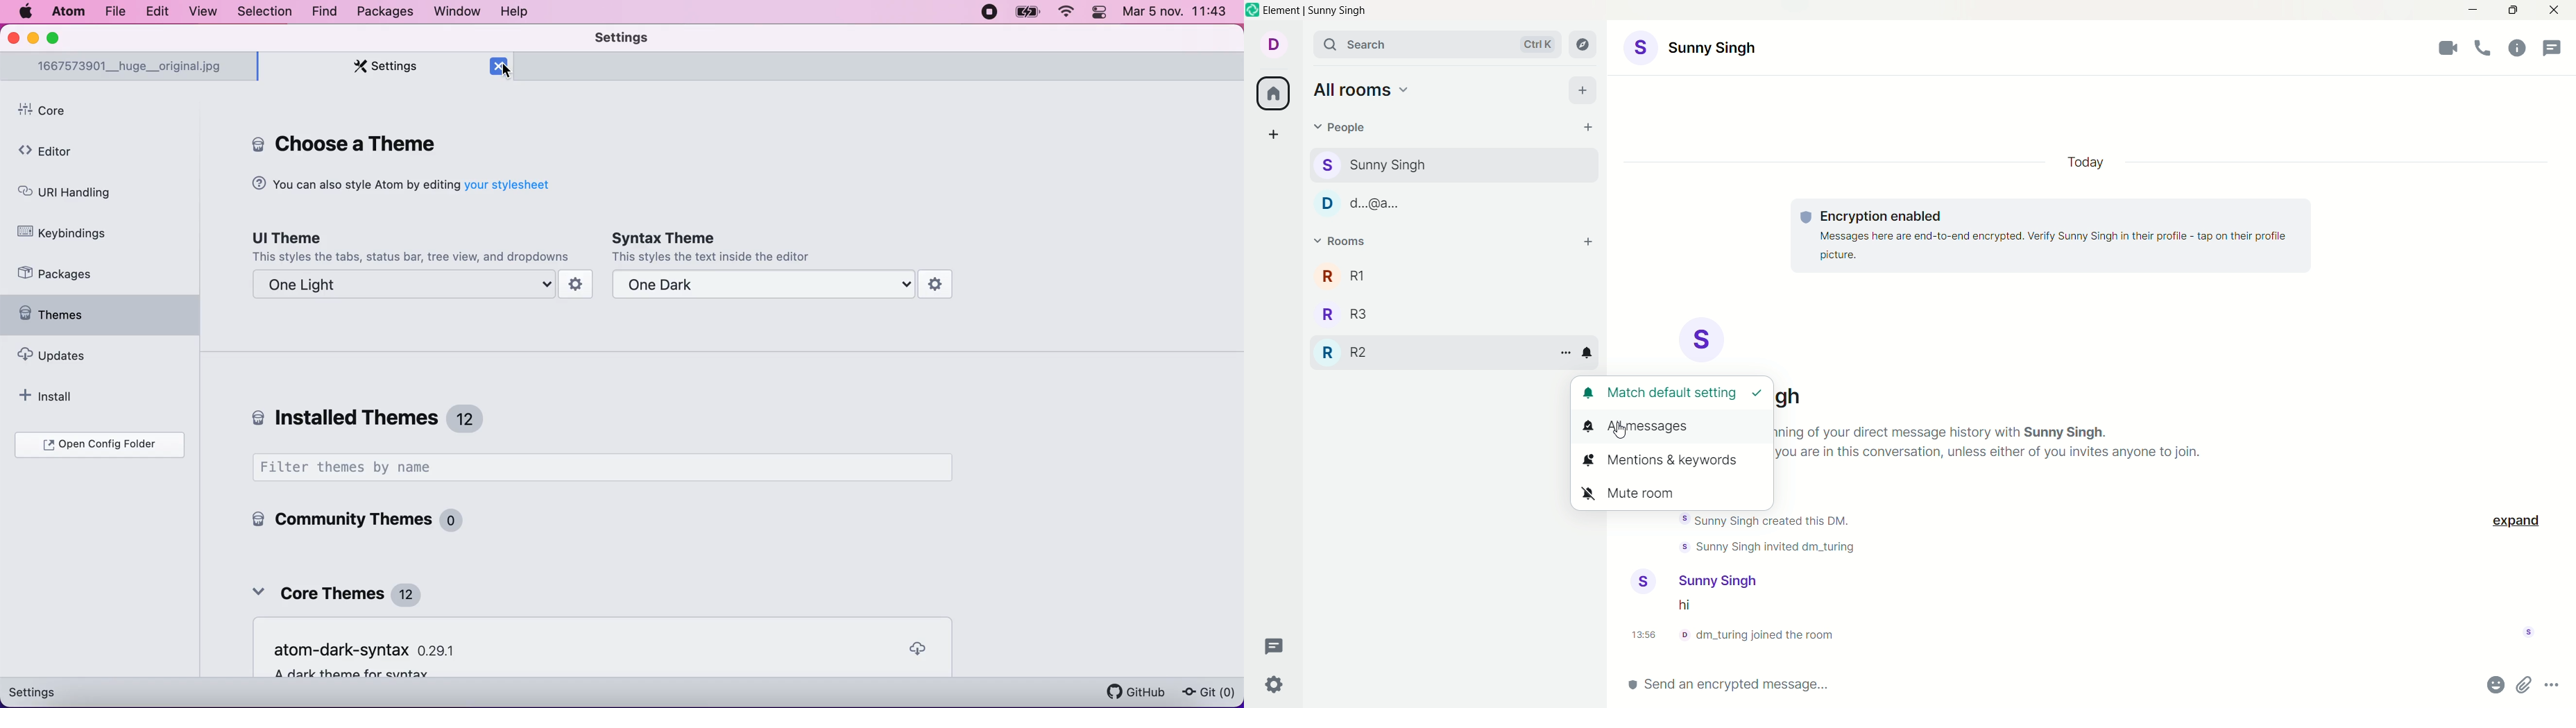 The height and width of the screenshot is (728, 2576). Describe the element at coordinates (1277, 44) in the screenshot. I see `account` at that location.